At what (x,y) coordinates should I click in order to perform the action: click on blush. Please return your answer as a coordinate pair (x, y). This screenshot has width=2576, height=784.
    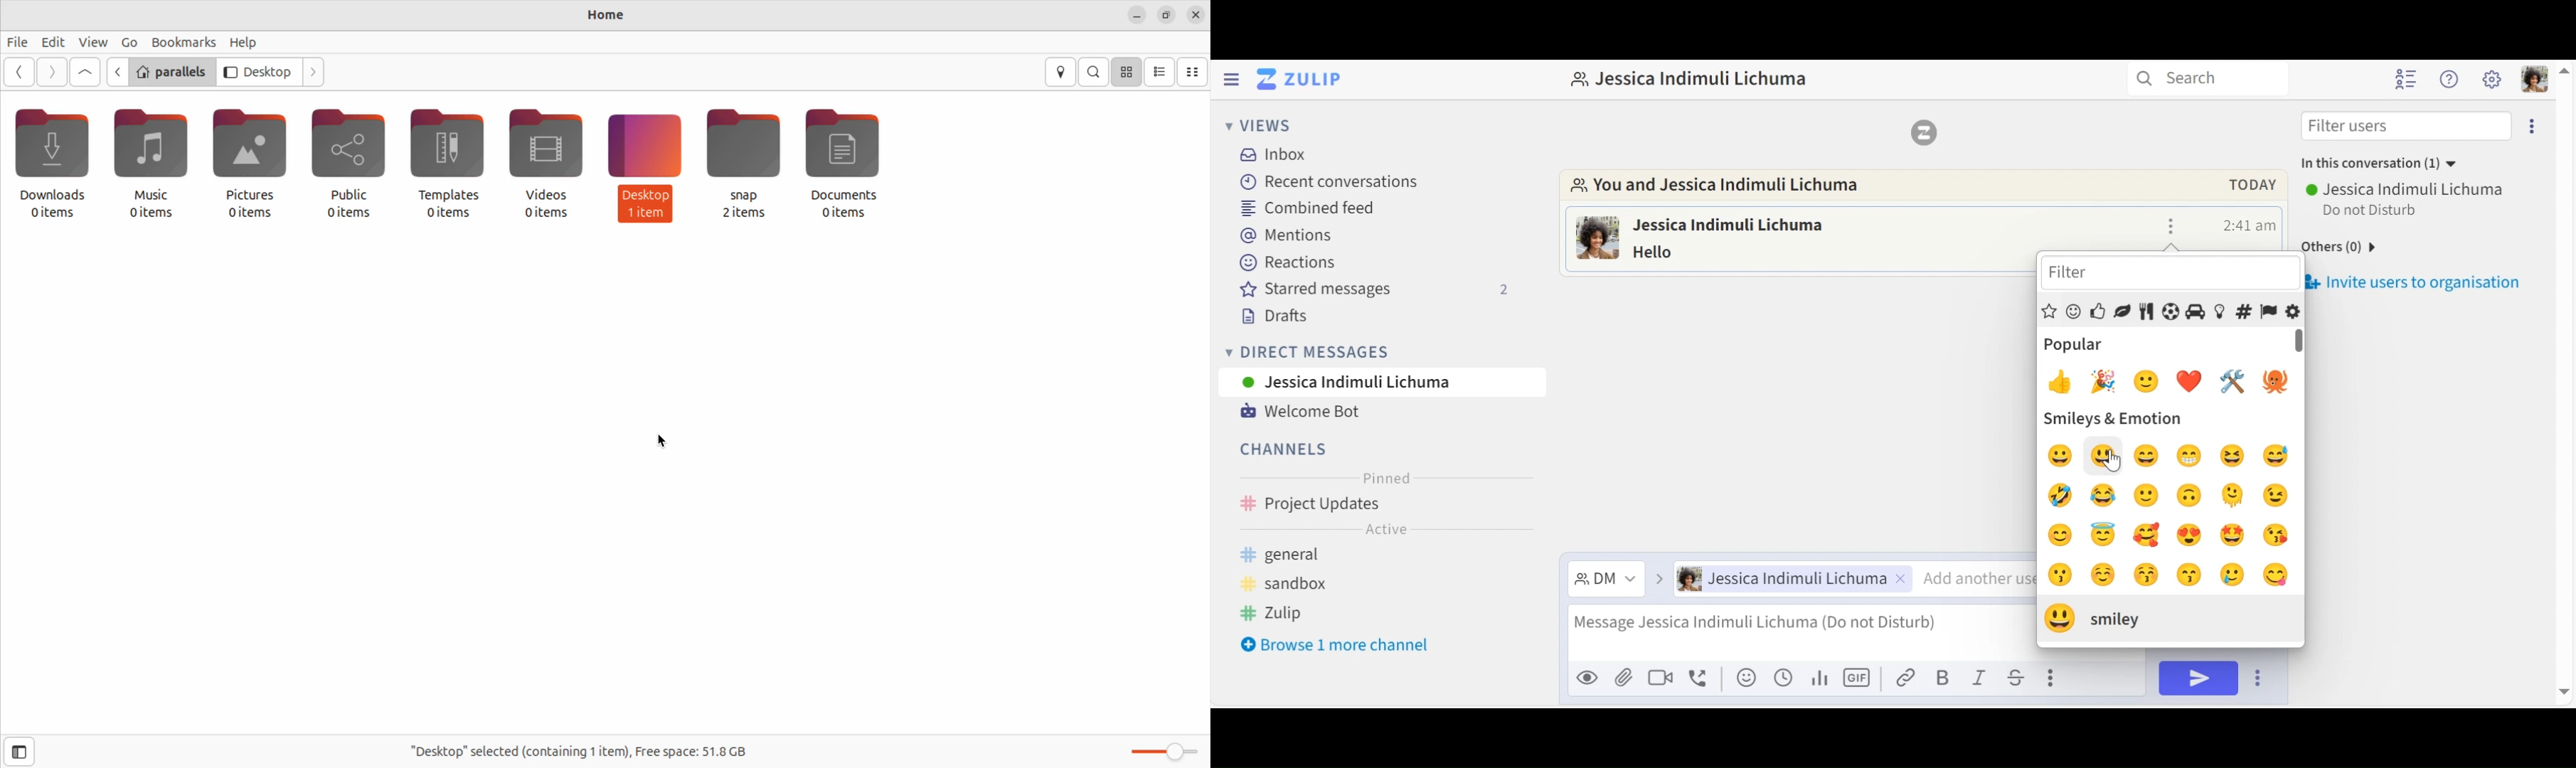
    Looking at the image, I should click on (2102, 575).